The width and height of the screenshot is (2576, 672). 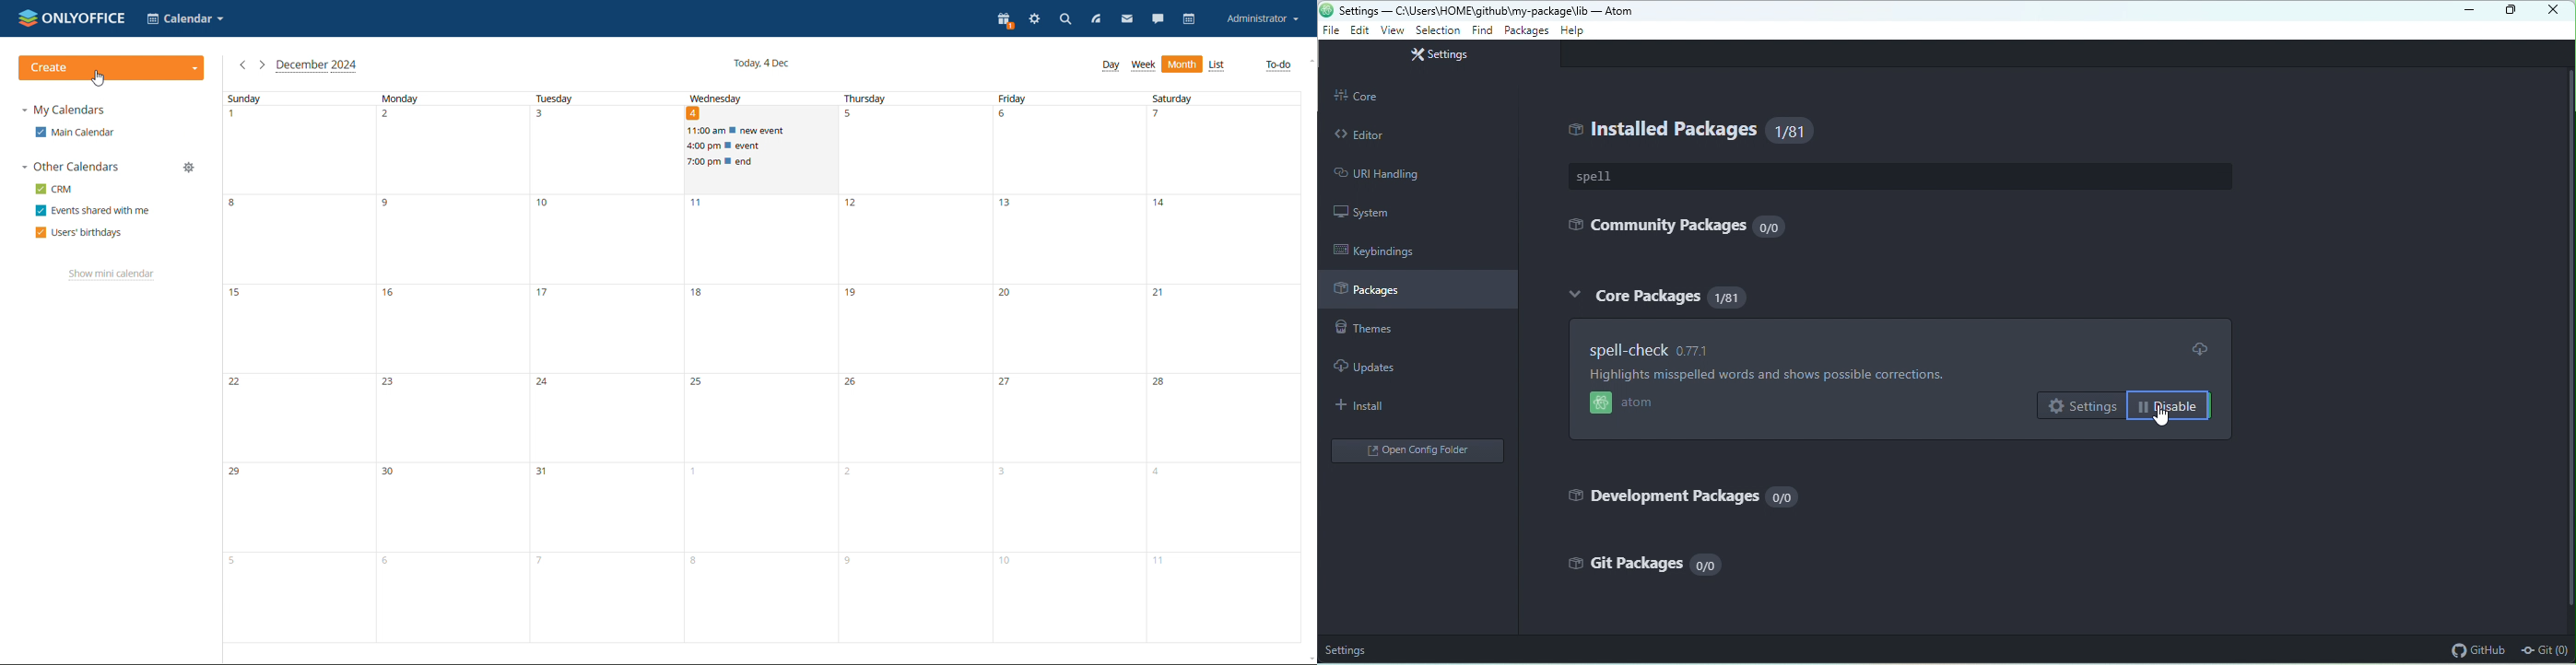 I want to click on manage, so click(x=189, y=167).